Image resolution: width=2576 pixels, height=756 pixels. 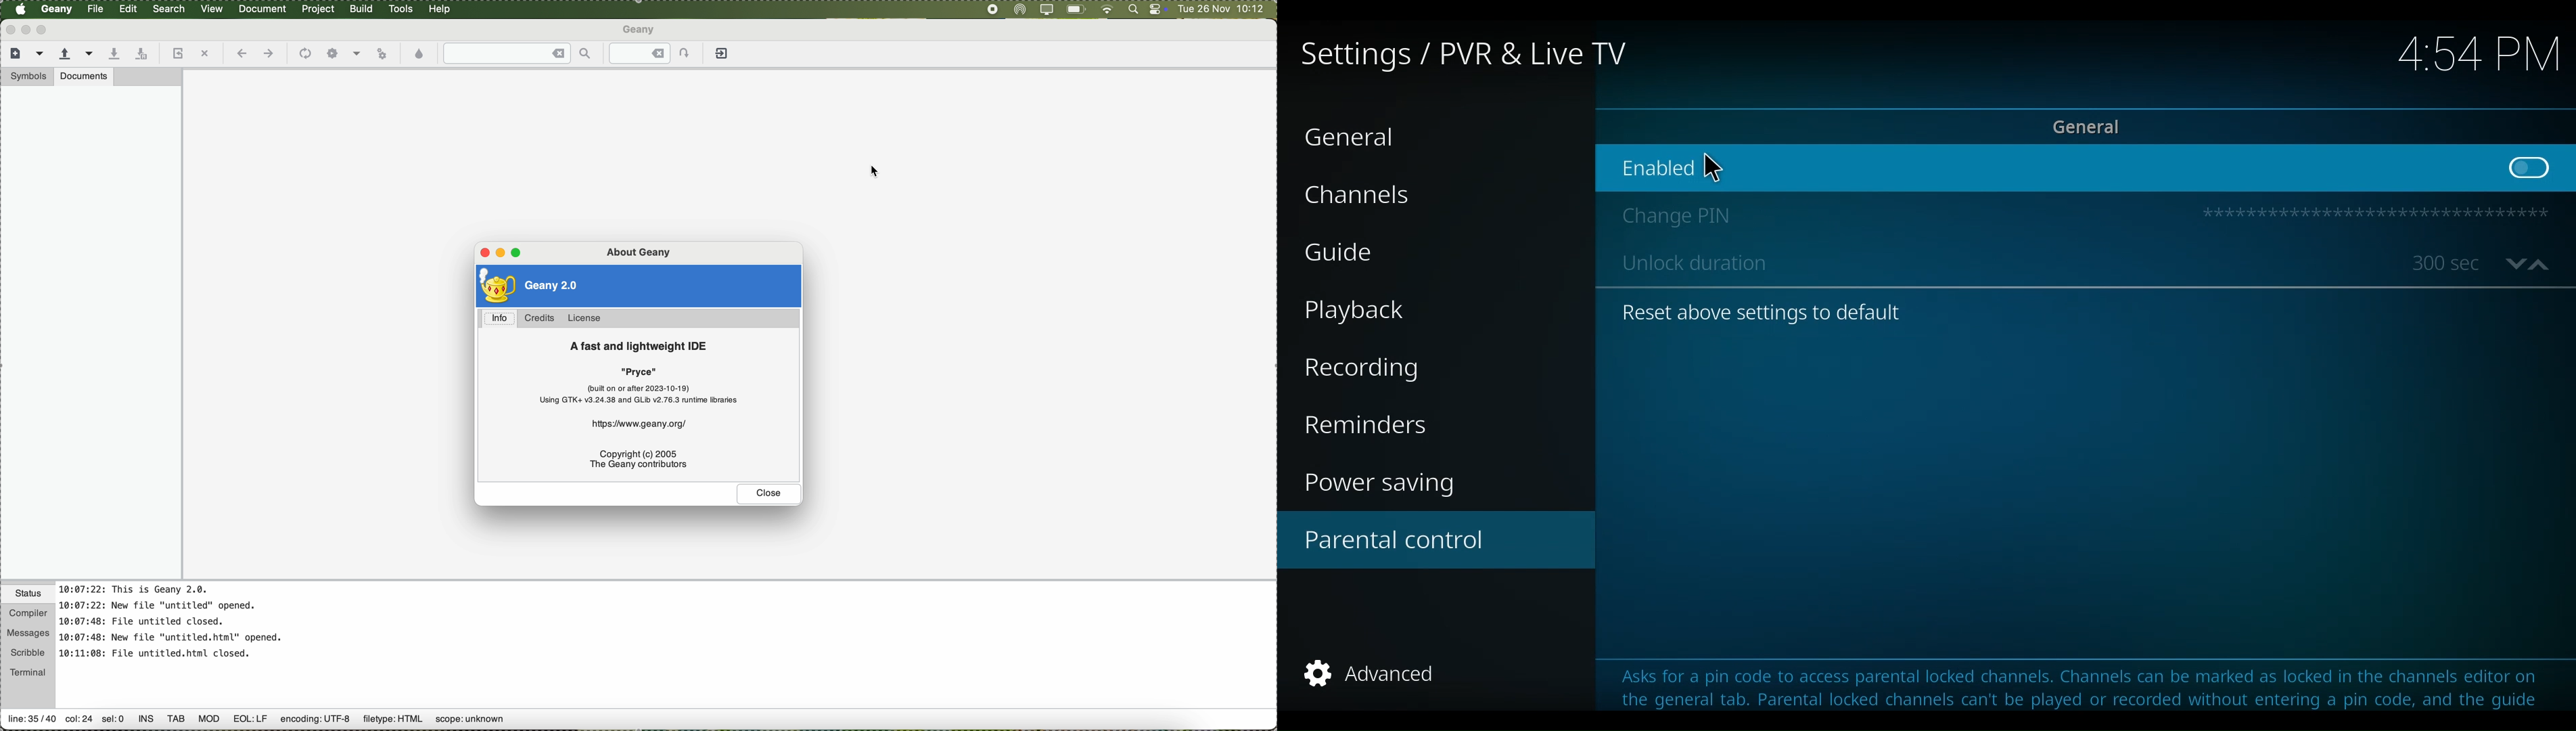 What do you see at coordinates (1715, 166) in the screenshot?
I see `Cursor` at bounding box center [1715, 166].